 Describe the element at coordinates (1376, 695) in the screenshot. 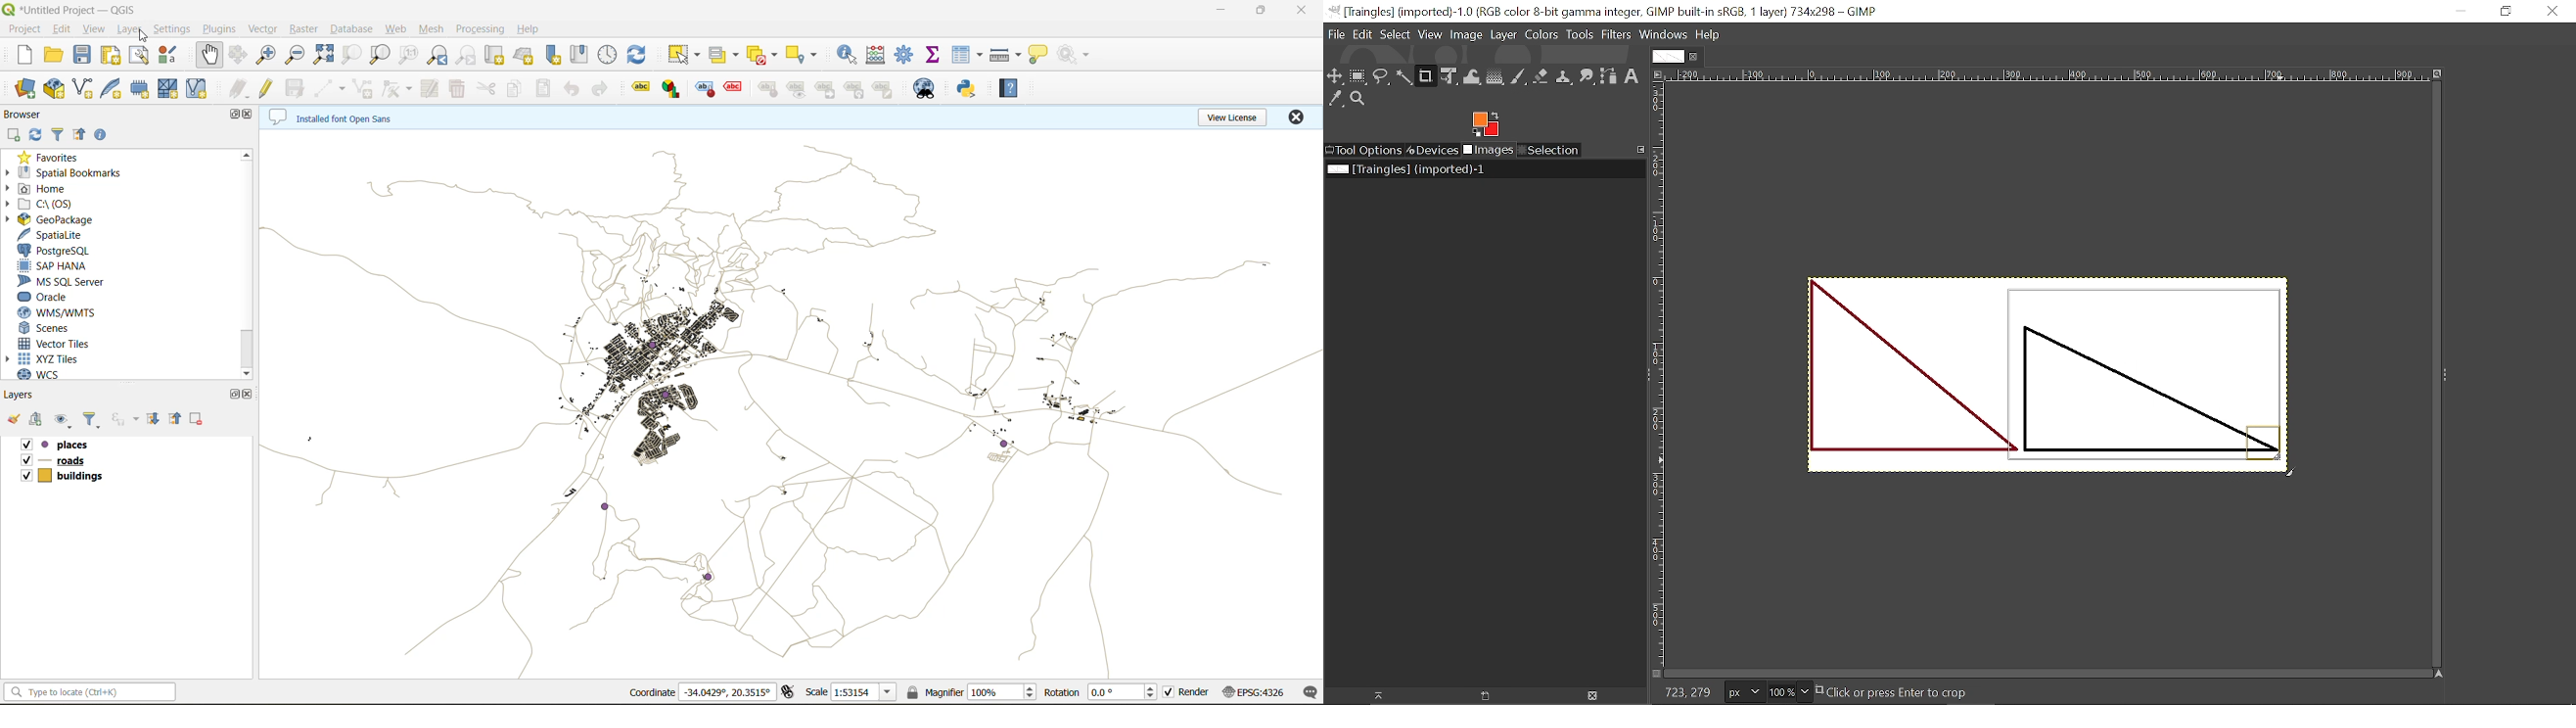

I see `Raise this image display` at that location.